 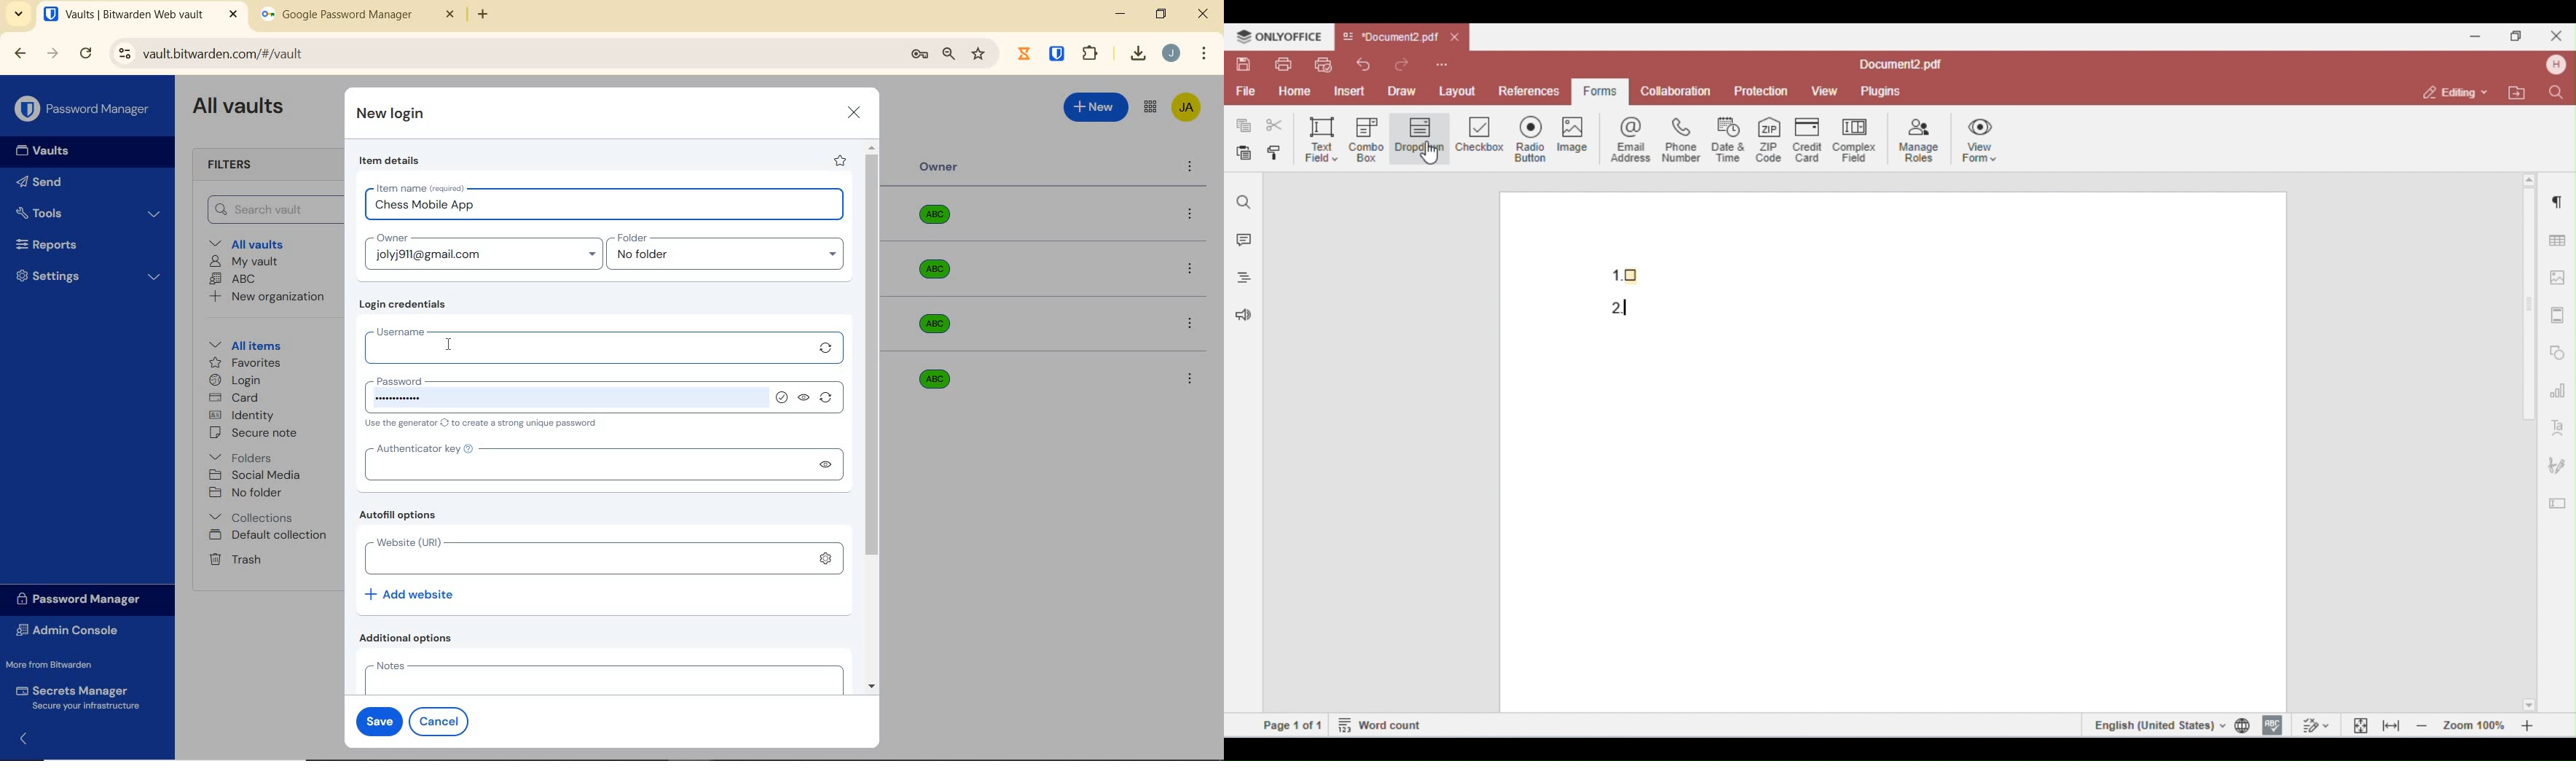 What do you see at coordinates (409, 638) in the screenshot?
I see `dditional options` at bounding box center [409, 638].